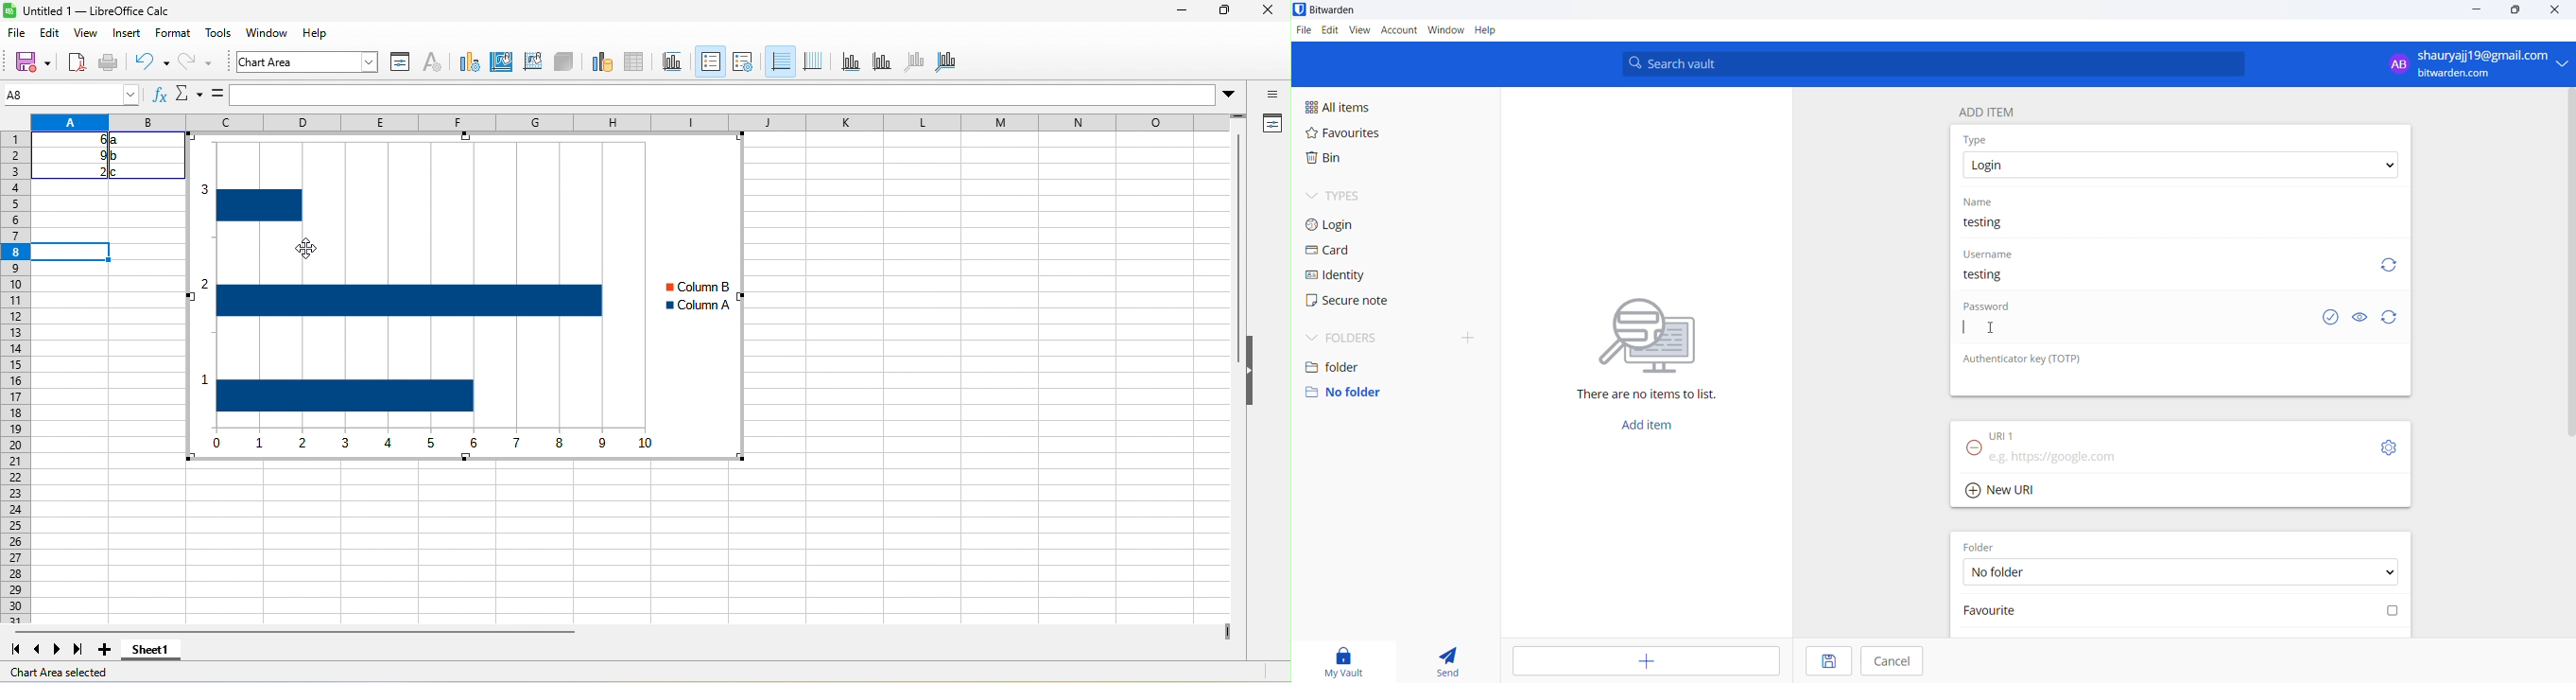 The height and width of the screenshot is (700, 2576). Describe the element at coordinates (779, 61) in the screenshot. I see `Legend on/off` at that location.